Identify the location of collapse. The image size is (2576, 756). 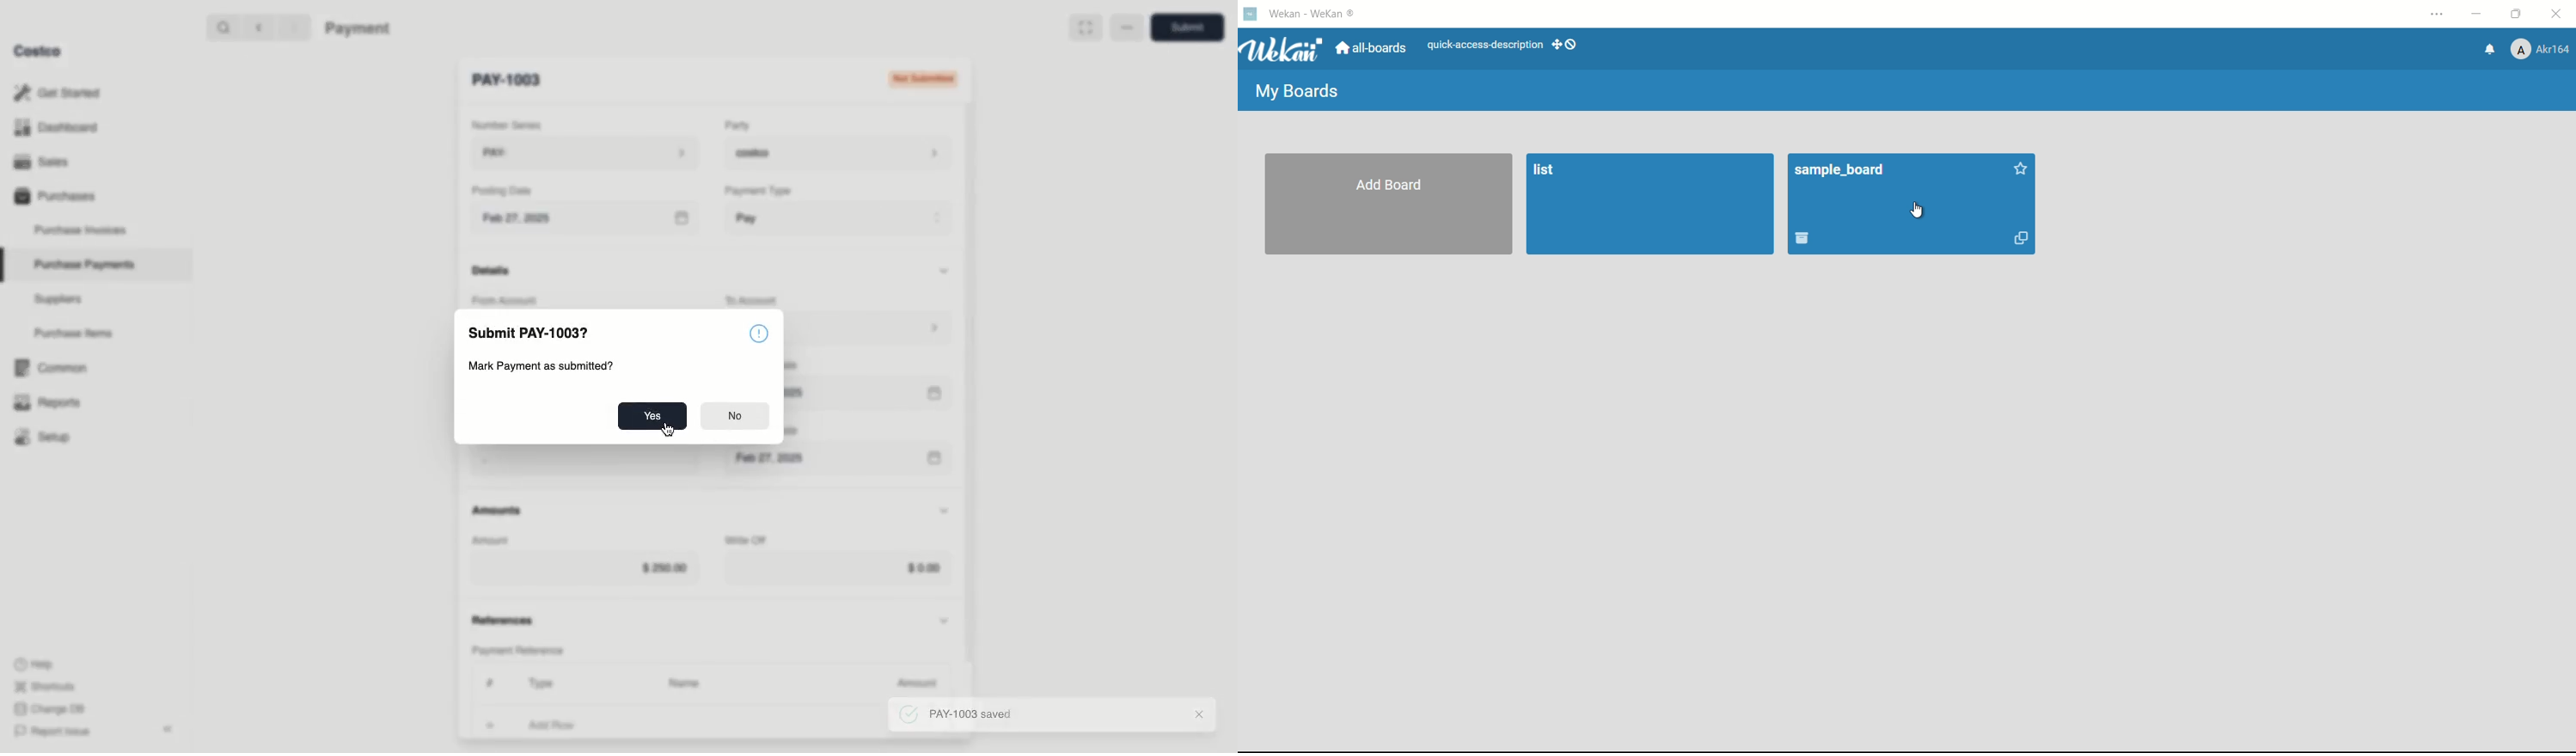
(167, 729).